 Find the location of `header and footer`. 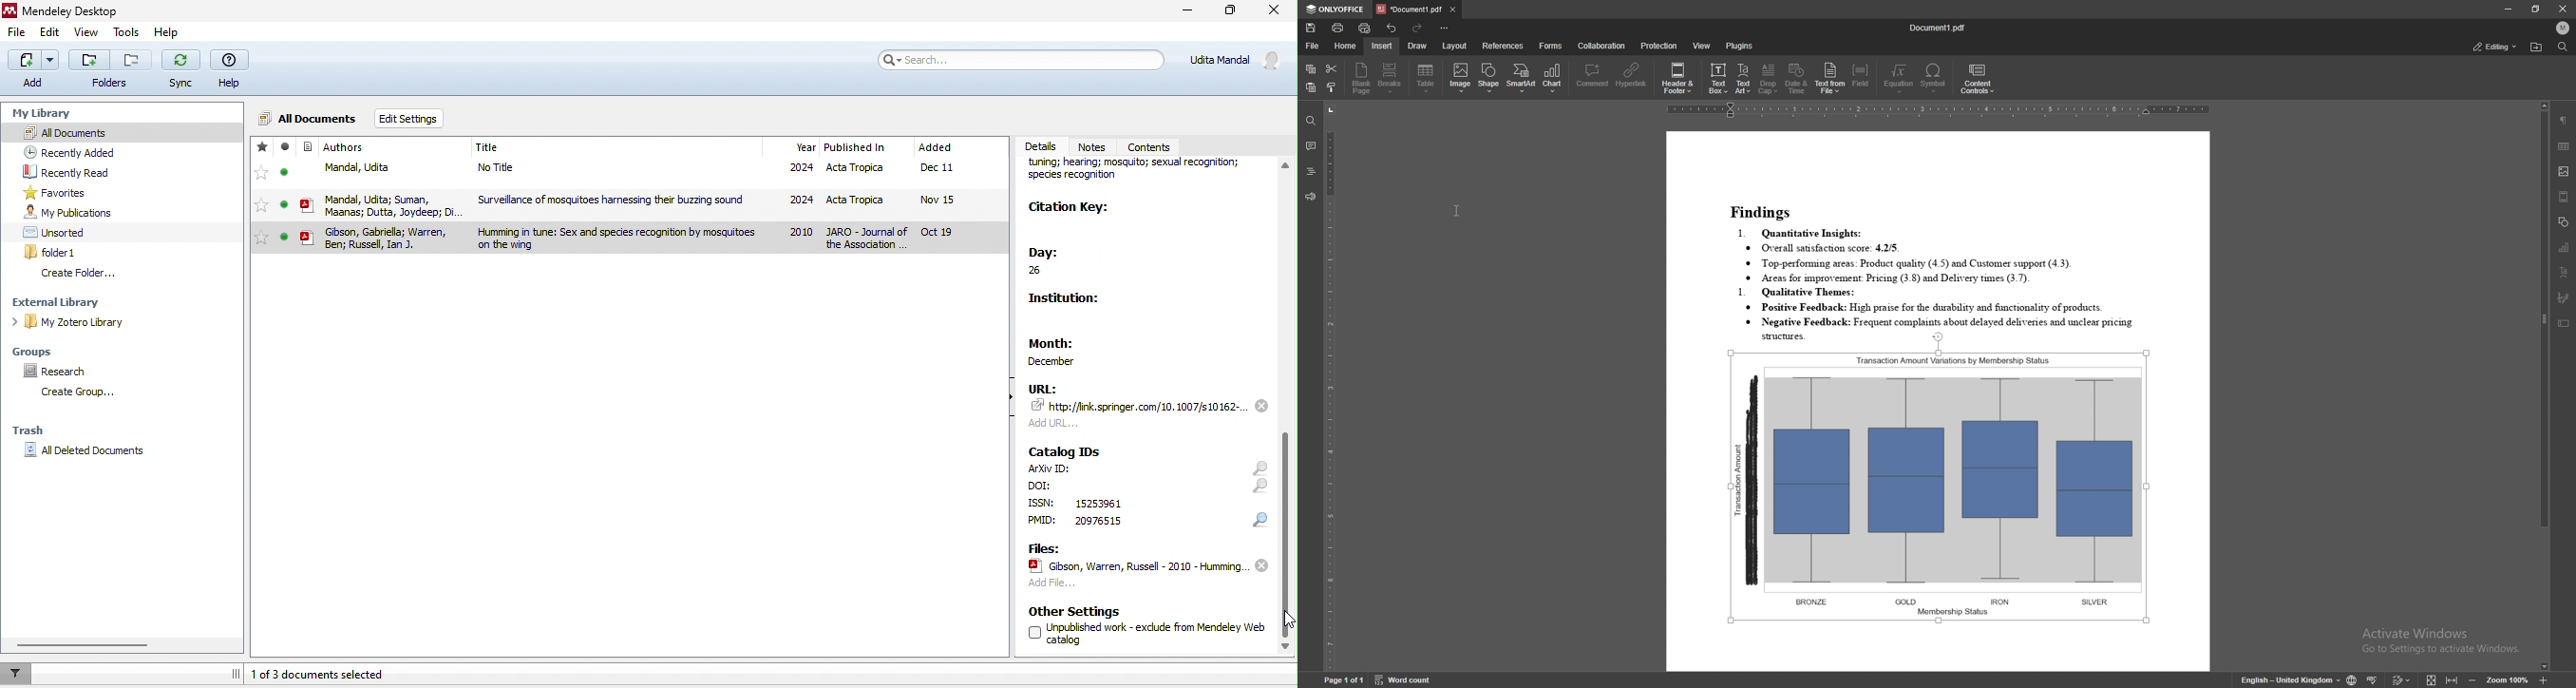

header and footer is located at coordinates (1679, 79).